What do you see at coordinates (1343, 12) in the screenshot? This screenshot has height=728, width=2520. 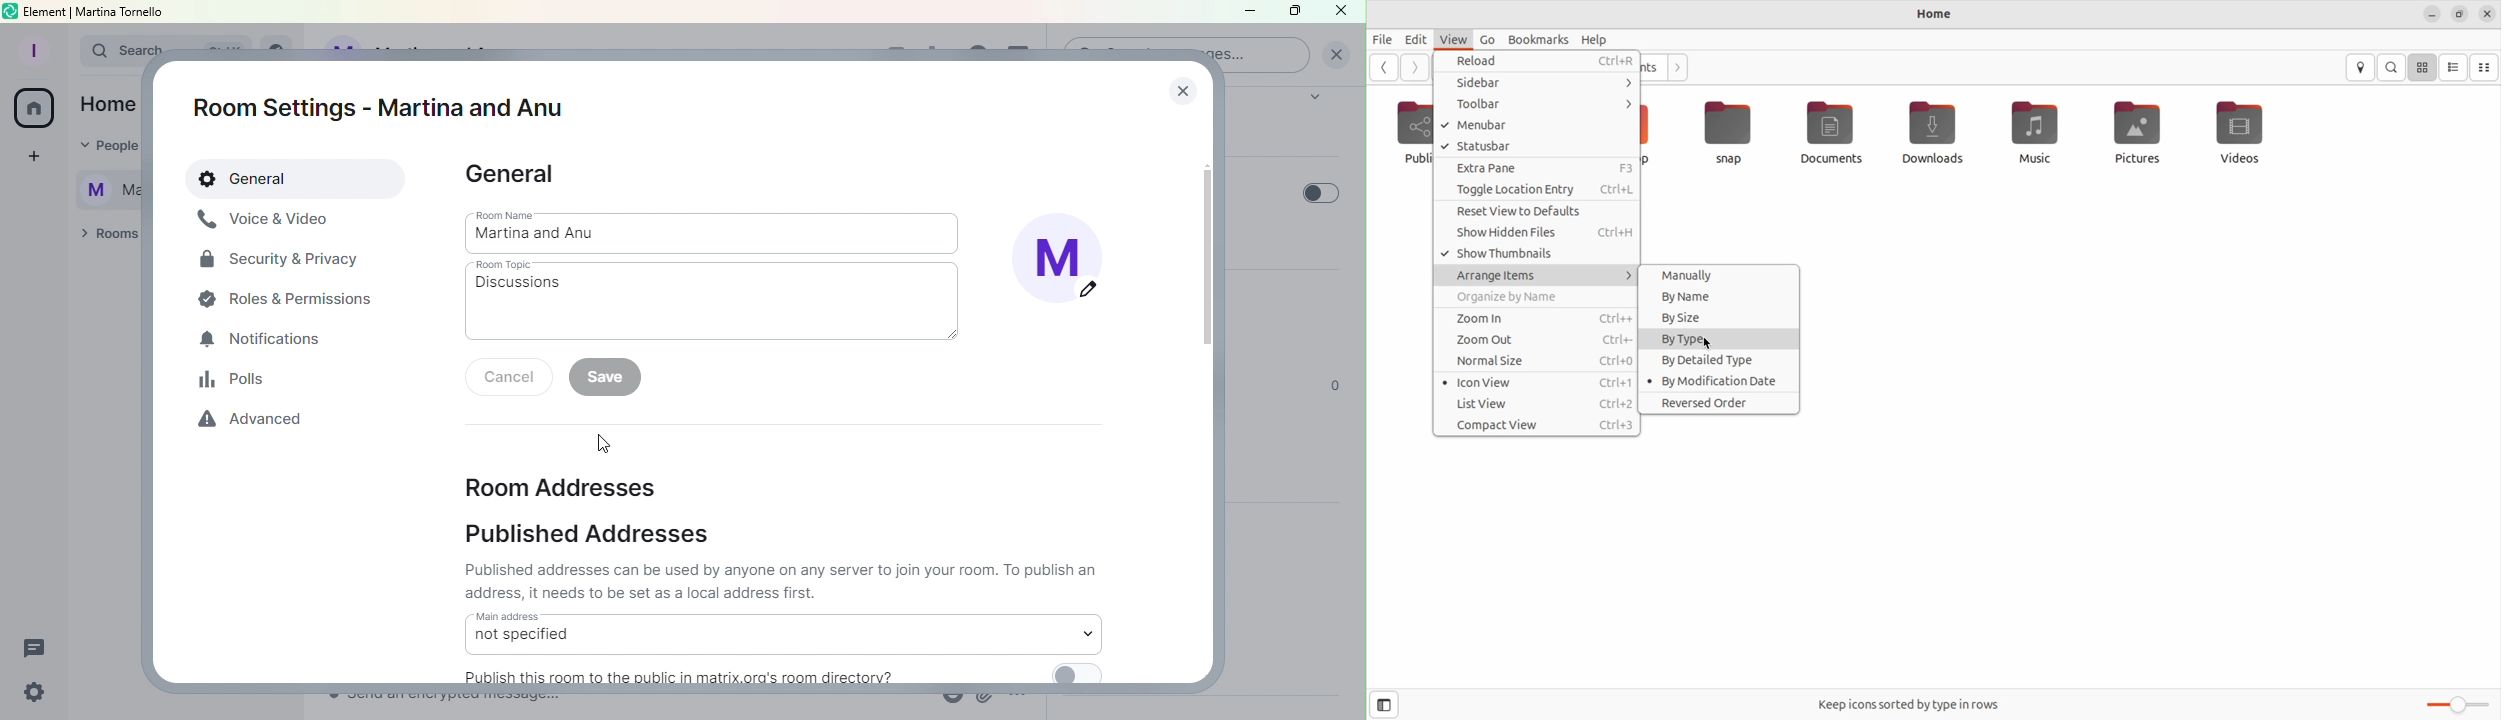 I see `Close` at bounding box center [1343, 12].